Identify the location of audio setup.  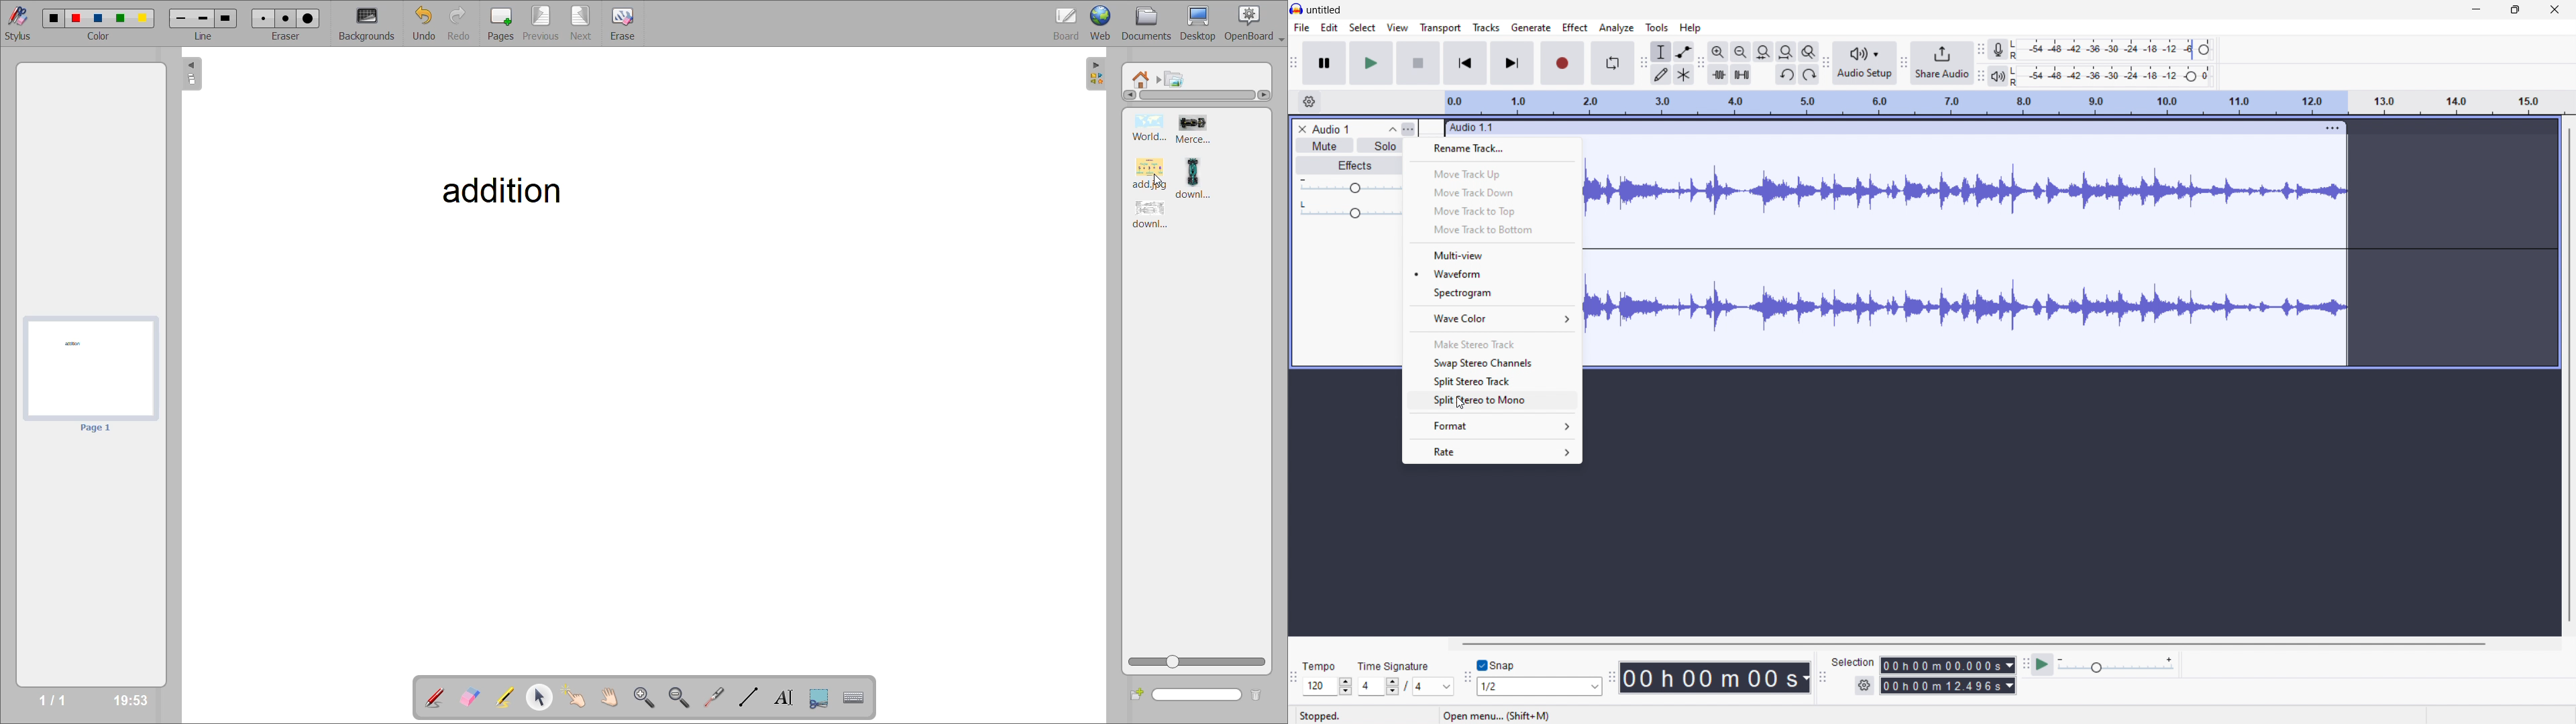
(1865, 63).